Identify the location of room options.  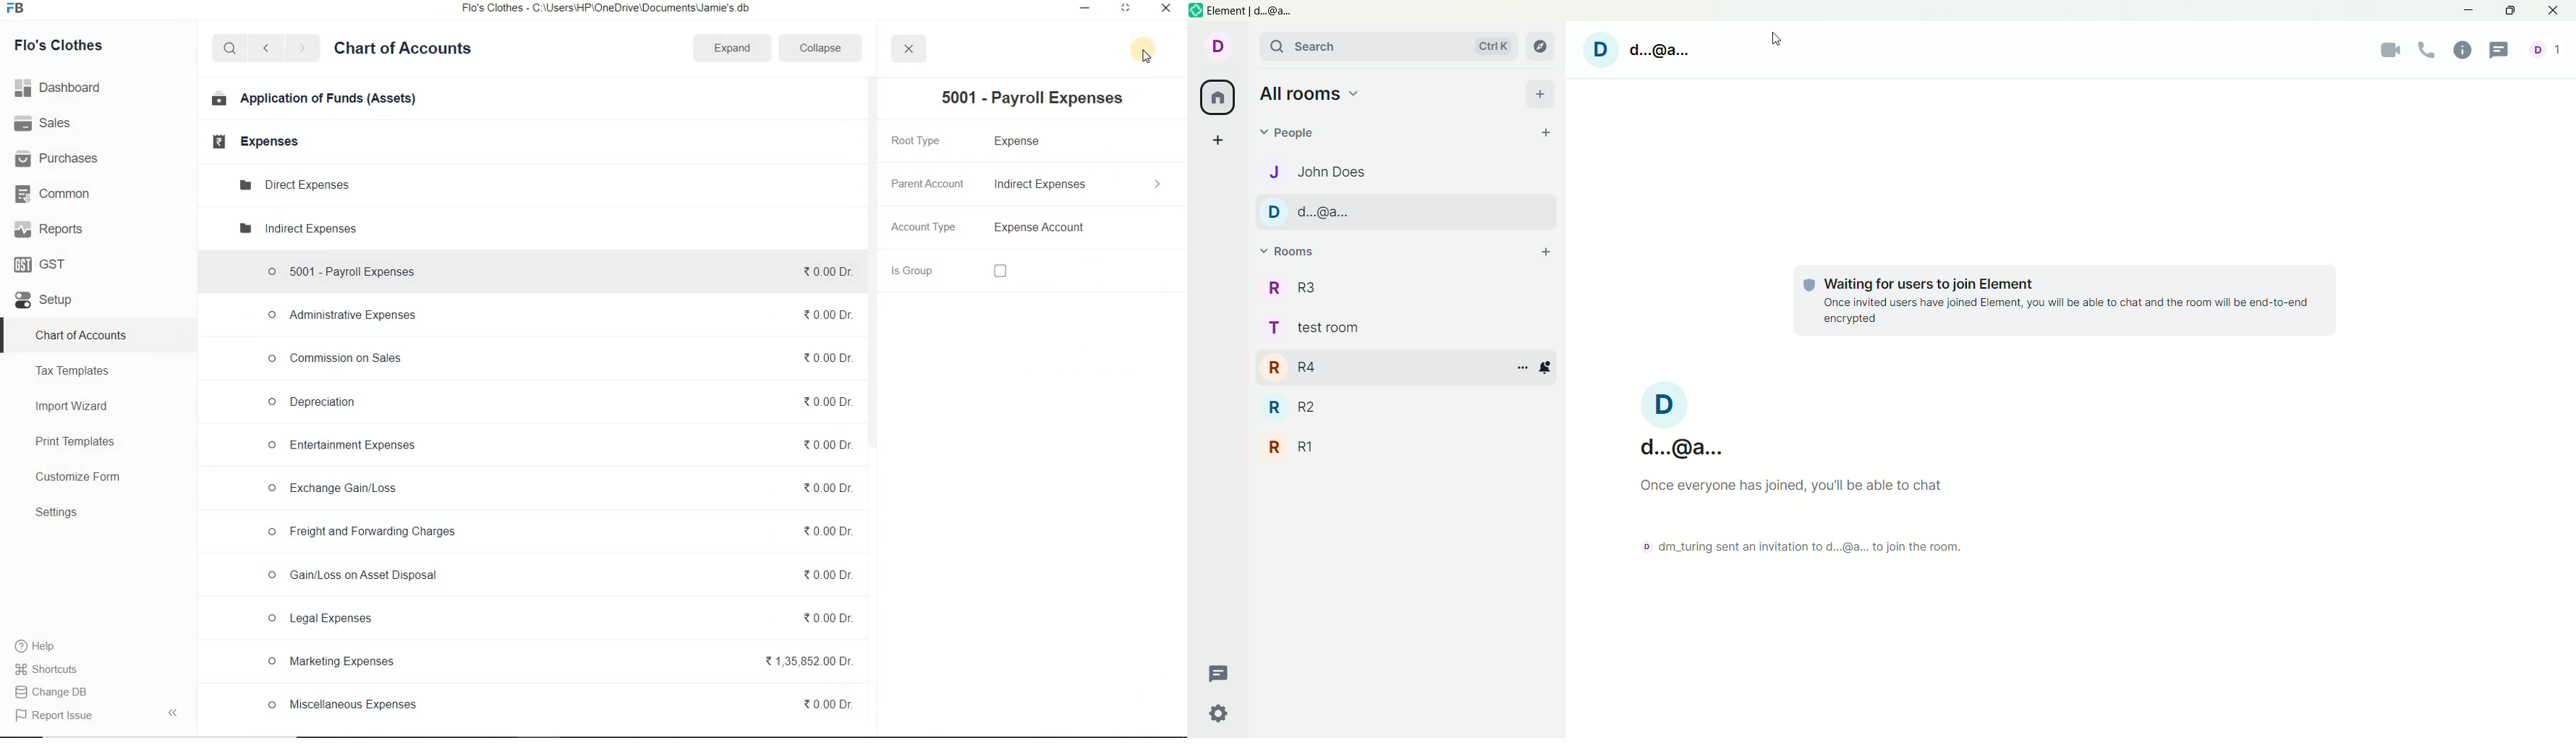
(1523, 368).